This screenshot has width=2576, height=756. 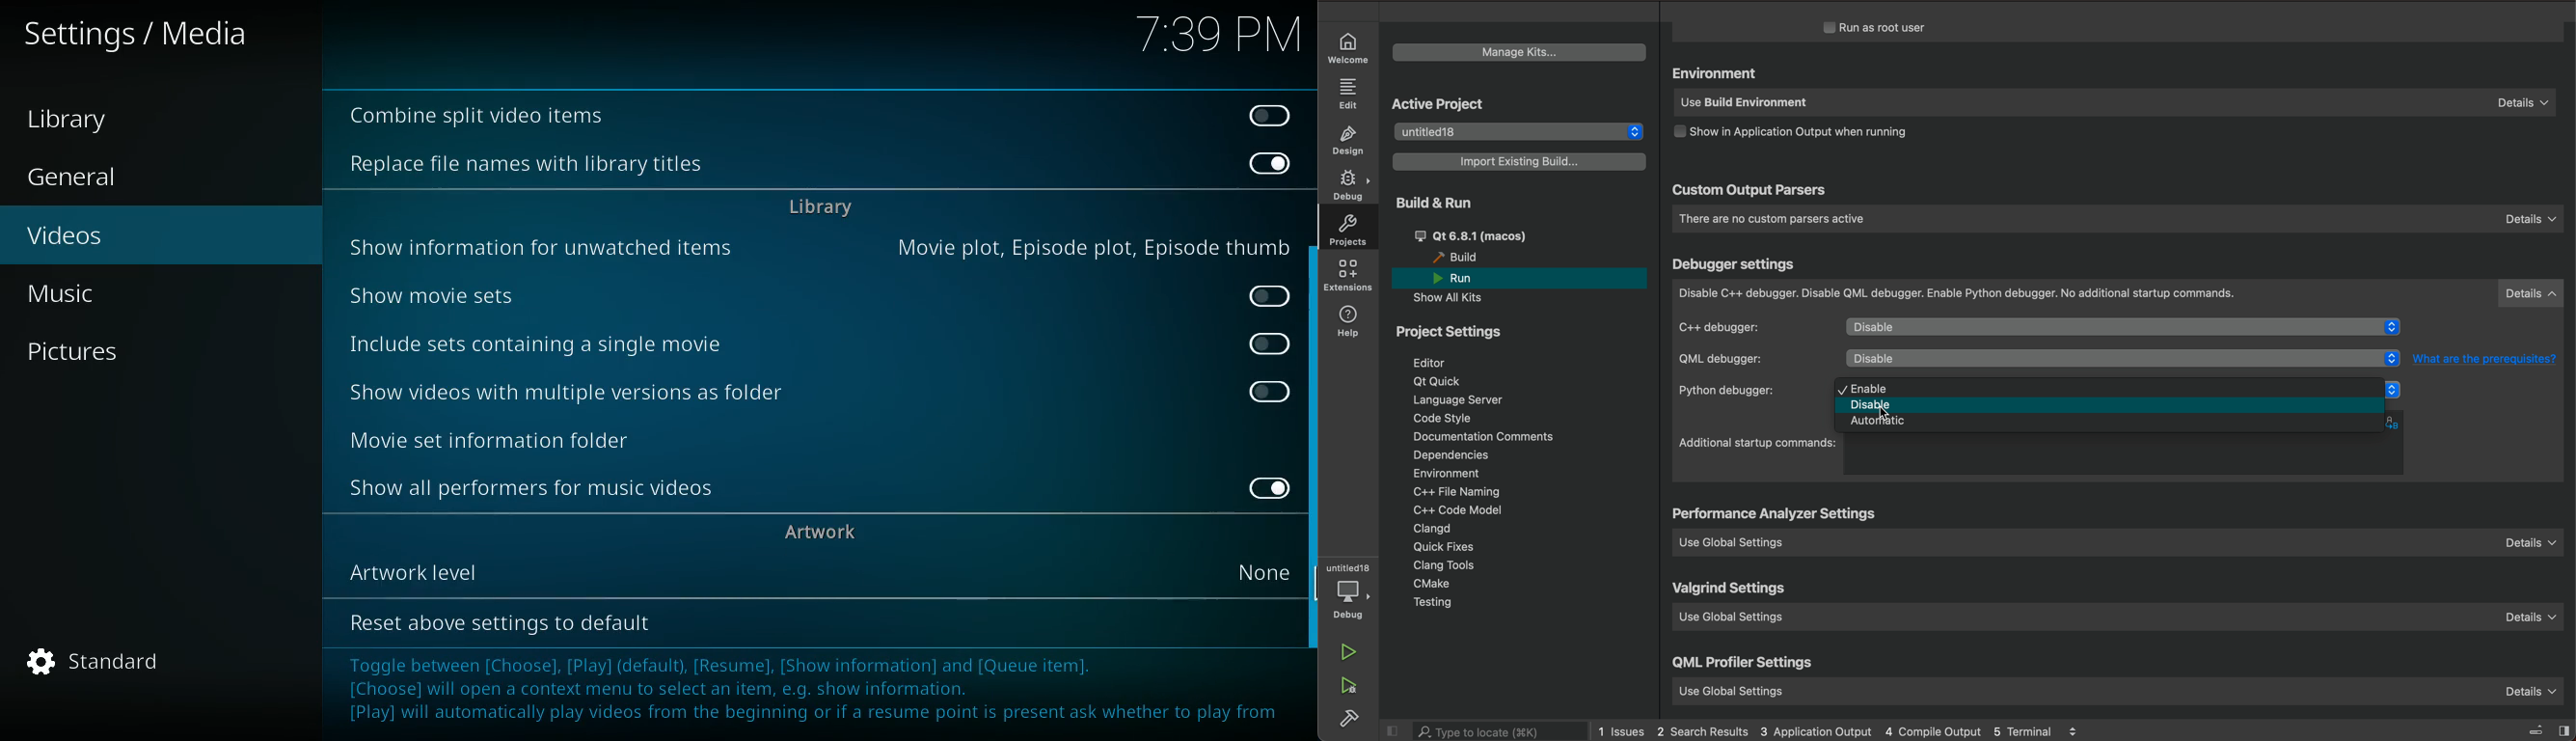 I want to click on c++ , so click(x=1748, y=327).